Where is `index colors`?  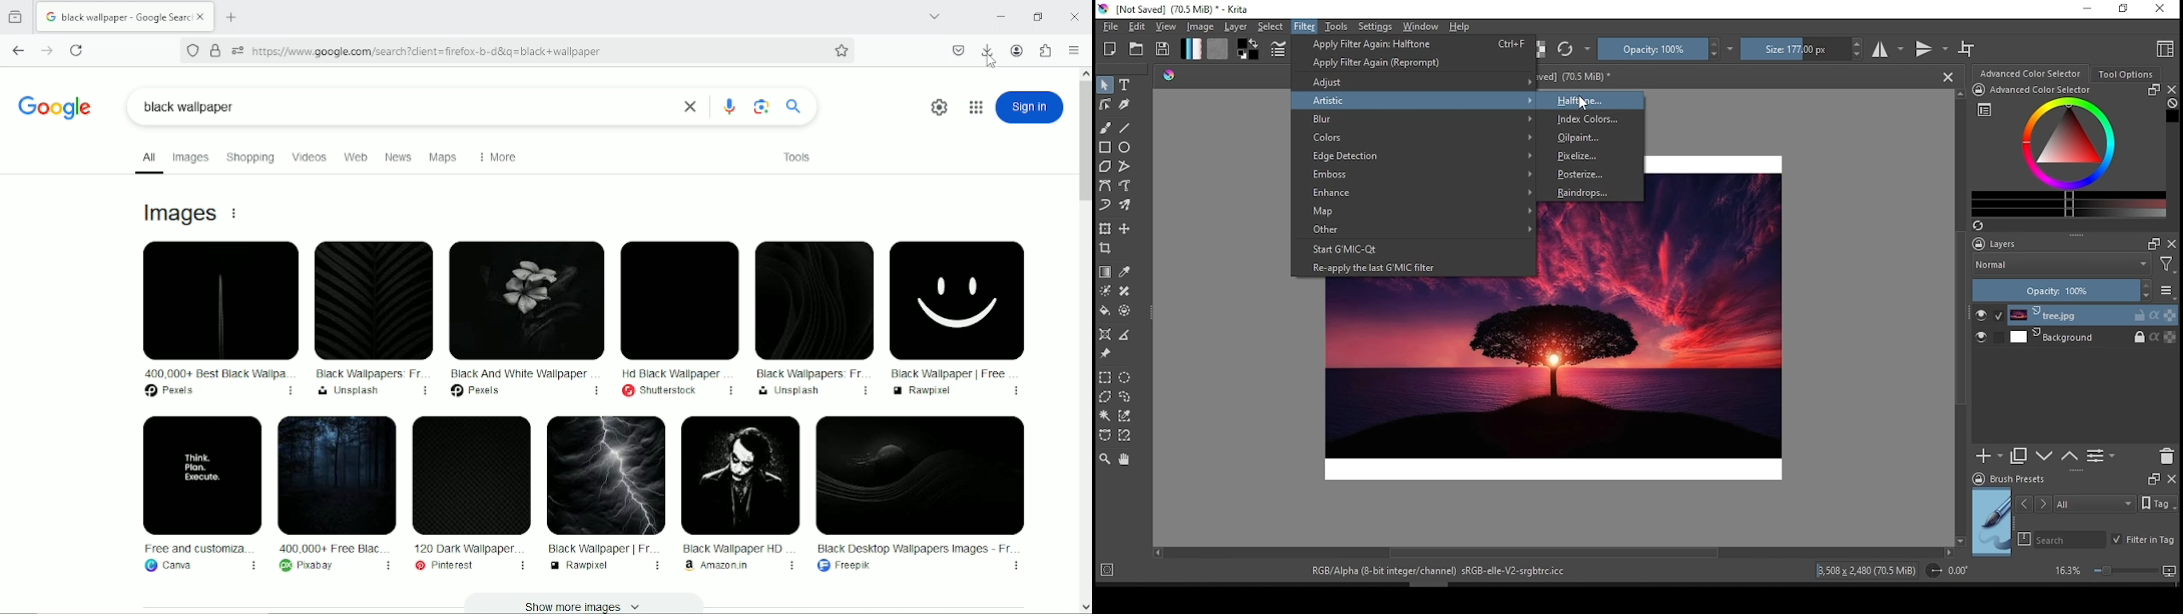 index colors is located at coordinates (1593, 119).